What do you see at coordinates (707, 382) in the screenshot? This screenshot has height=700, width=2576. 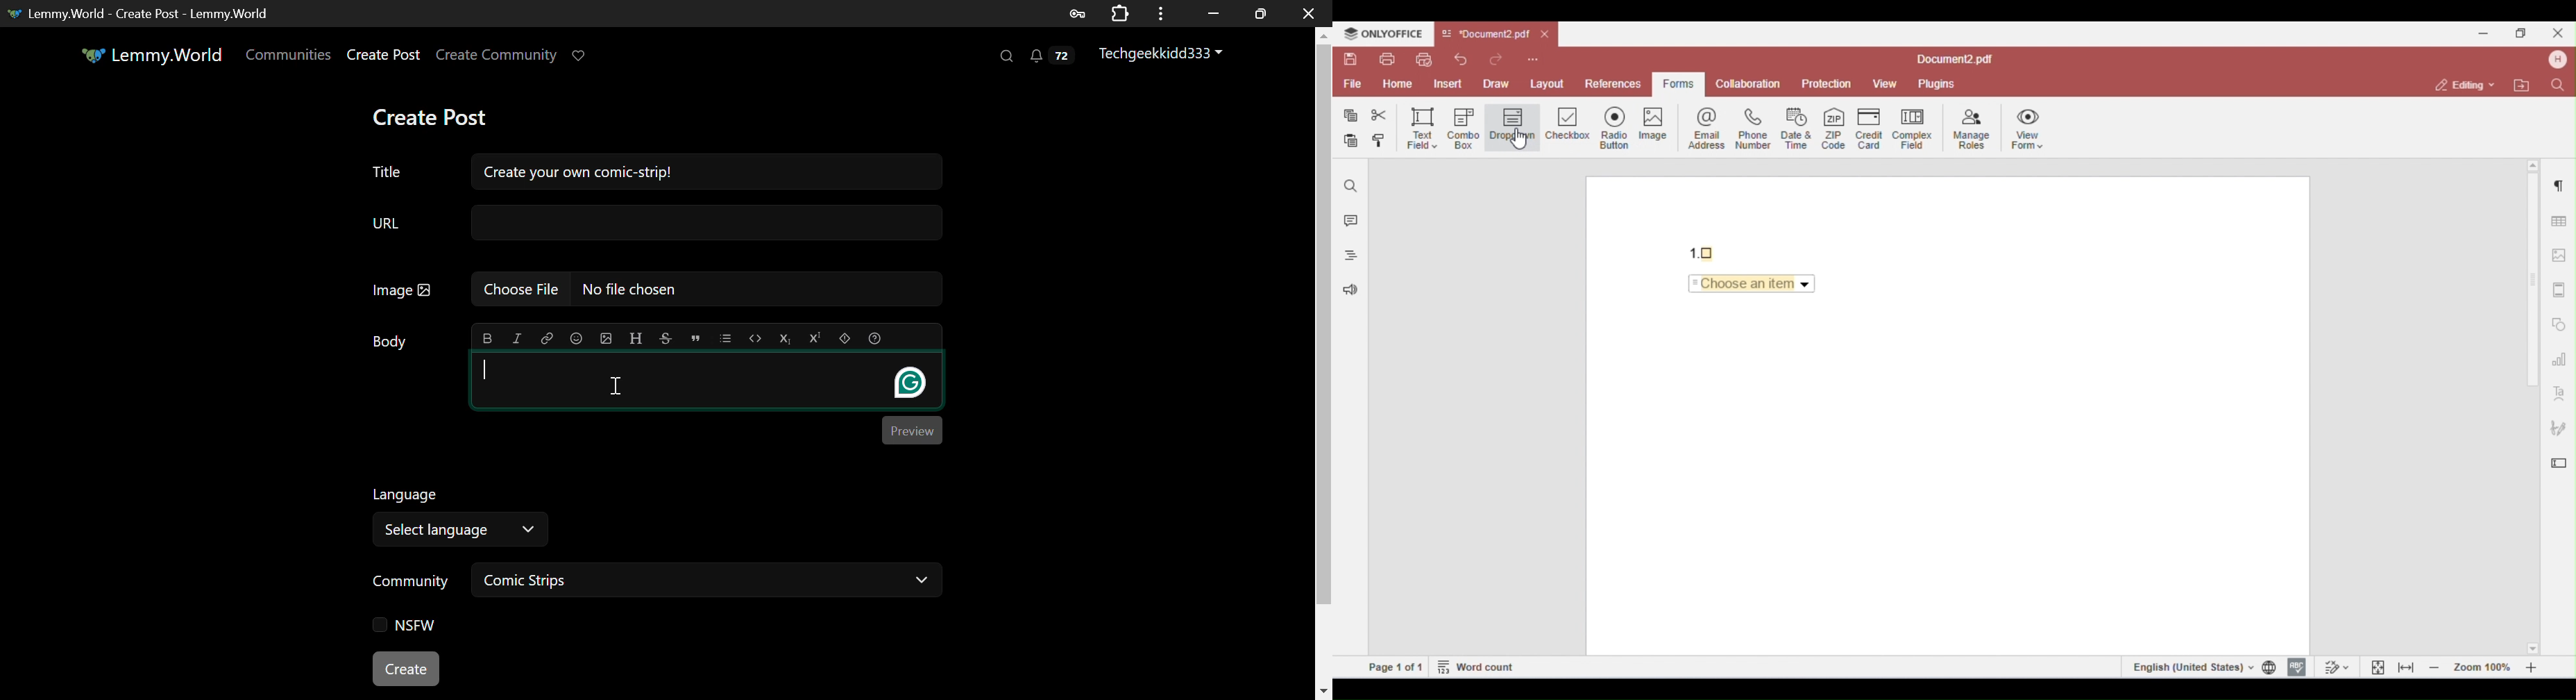 I see `Textbox Selected to Type In` at bounding box center [707, 382].